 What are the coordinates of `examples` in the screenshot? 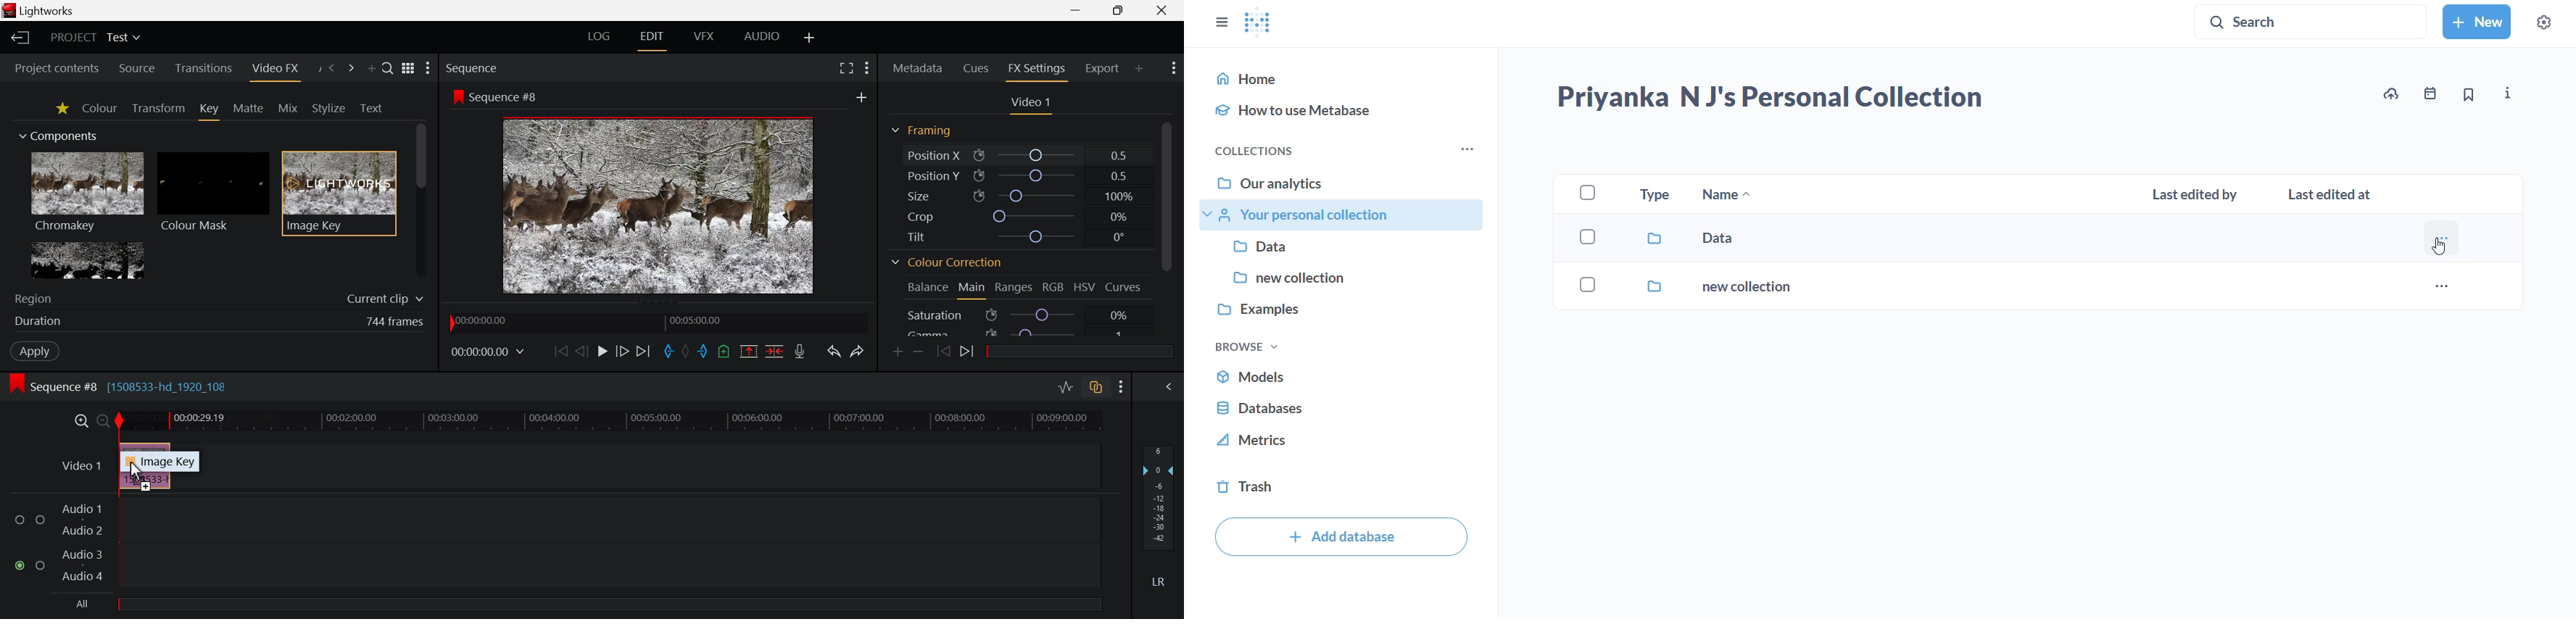 It's located at (1345, 304).